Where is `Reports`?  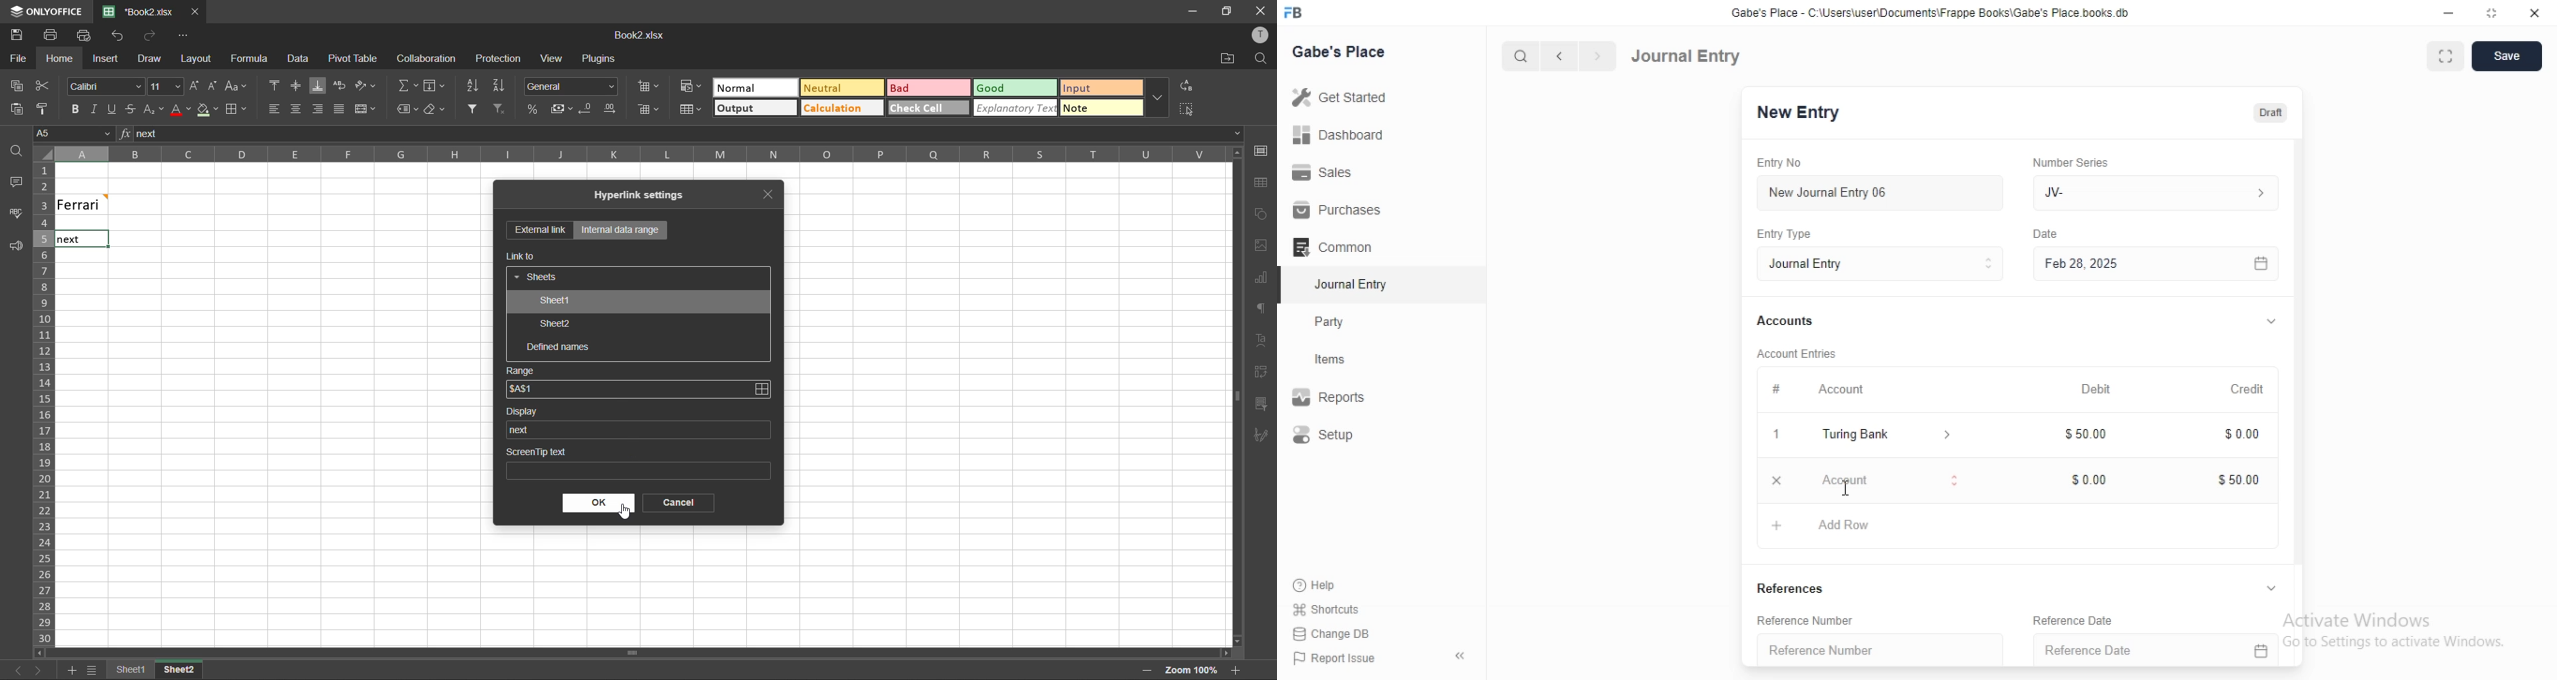
Reports is located at coordinates (1342, 399).